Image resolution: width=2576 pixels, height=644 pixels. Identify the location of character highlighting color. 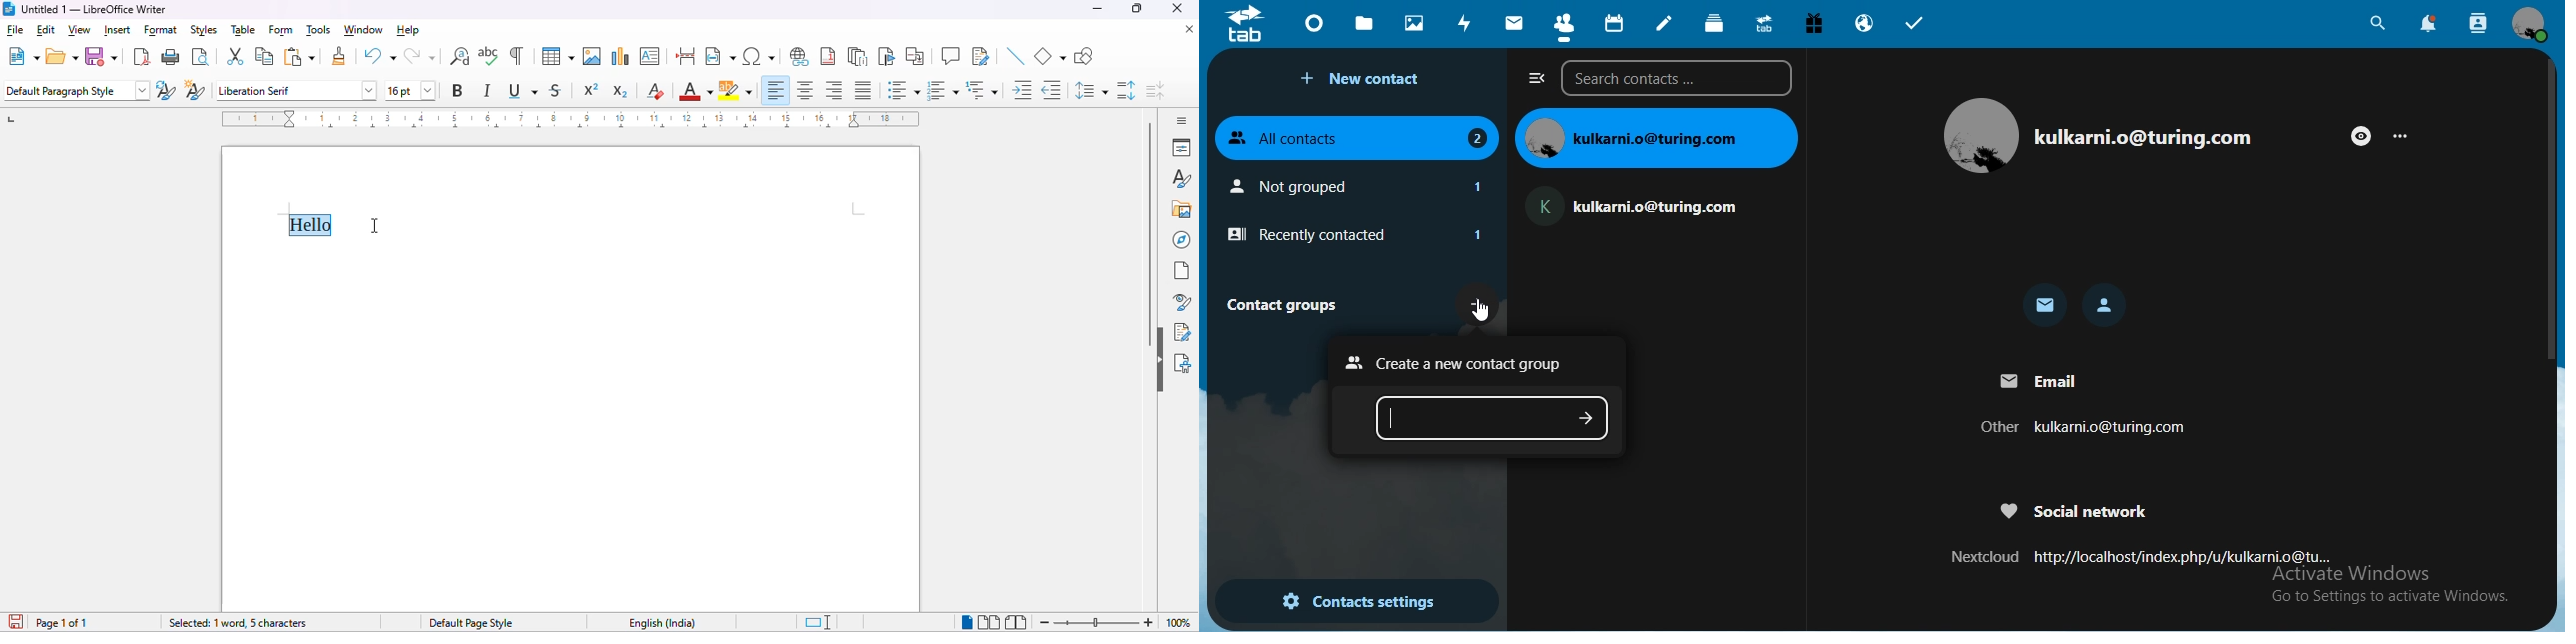
(736, 91).